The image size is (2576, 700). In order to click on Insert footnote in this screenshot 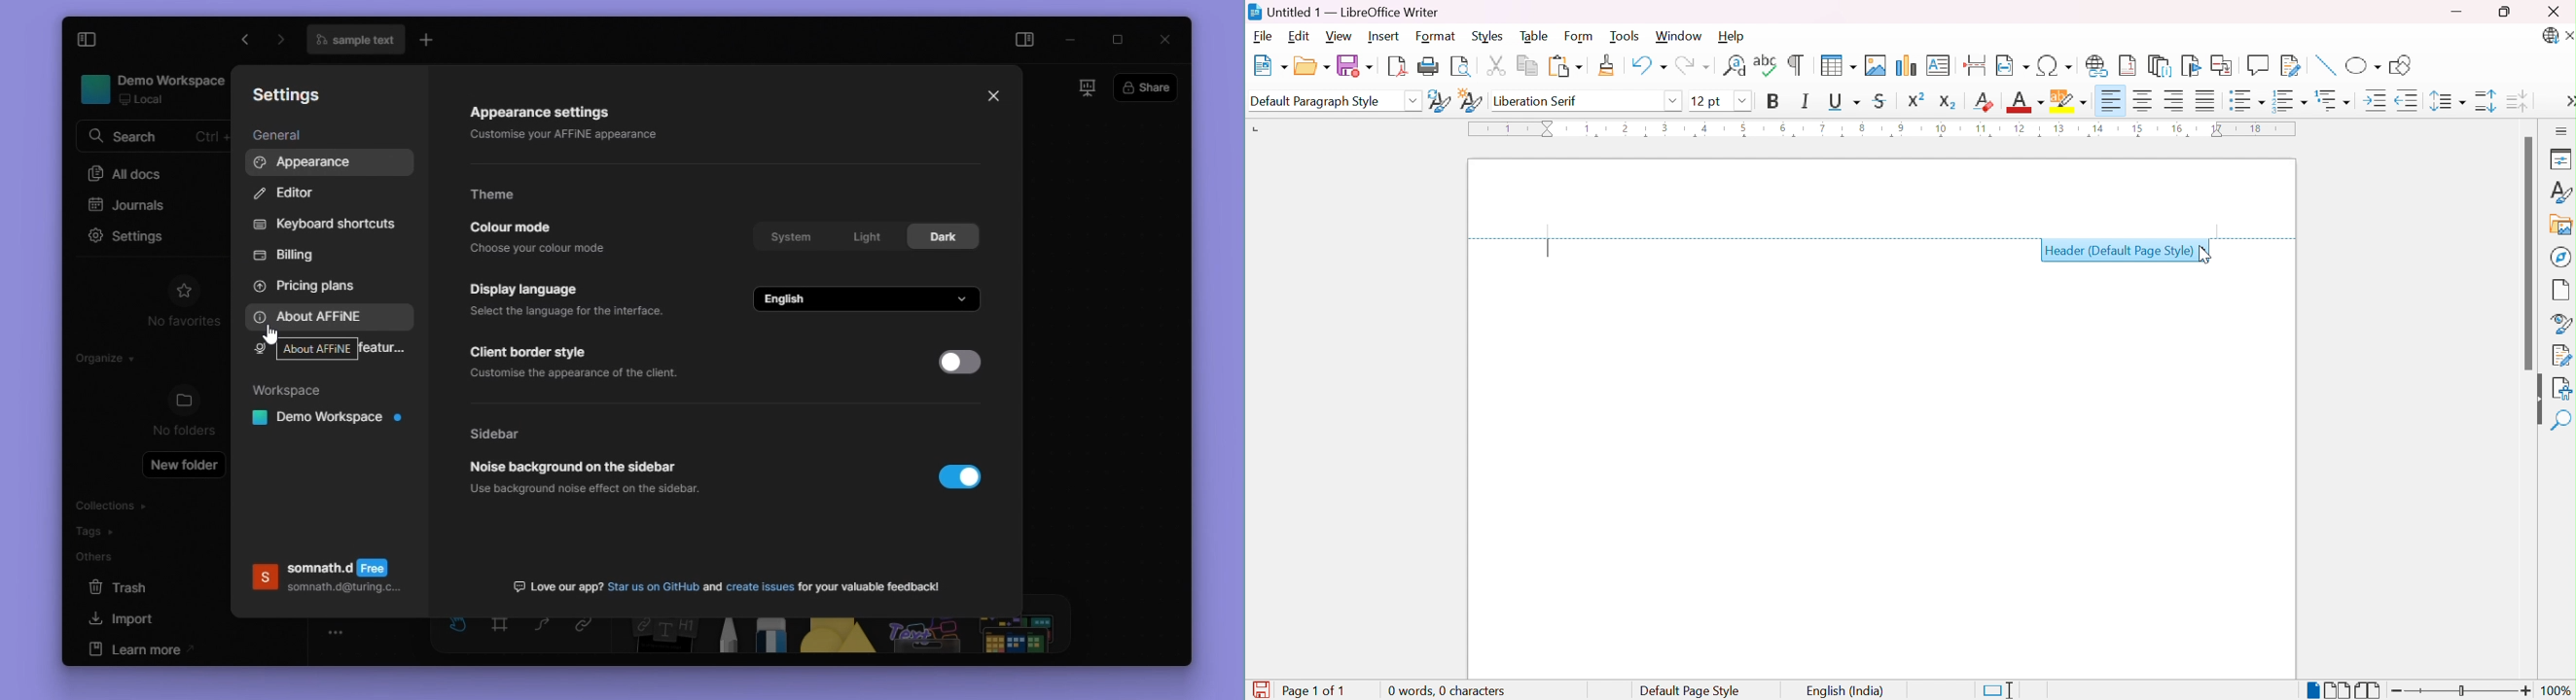, I will do `click(2130, 65)`.